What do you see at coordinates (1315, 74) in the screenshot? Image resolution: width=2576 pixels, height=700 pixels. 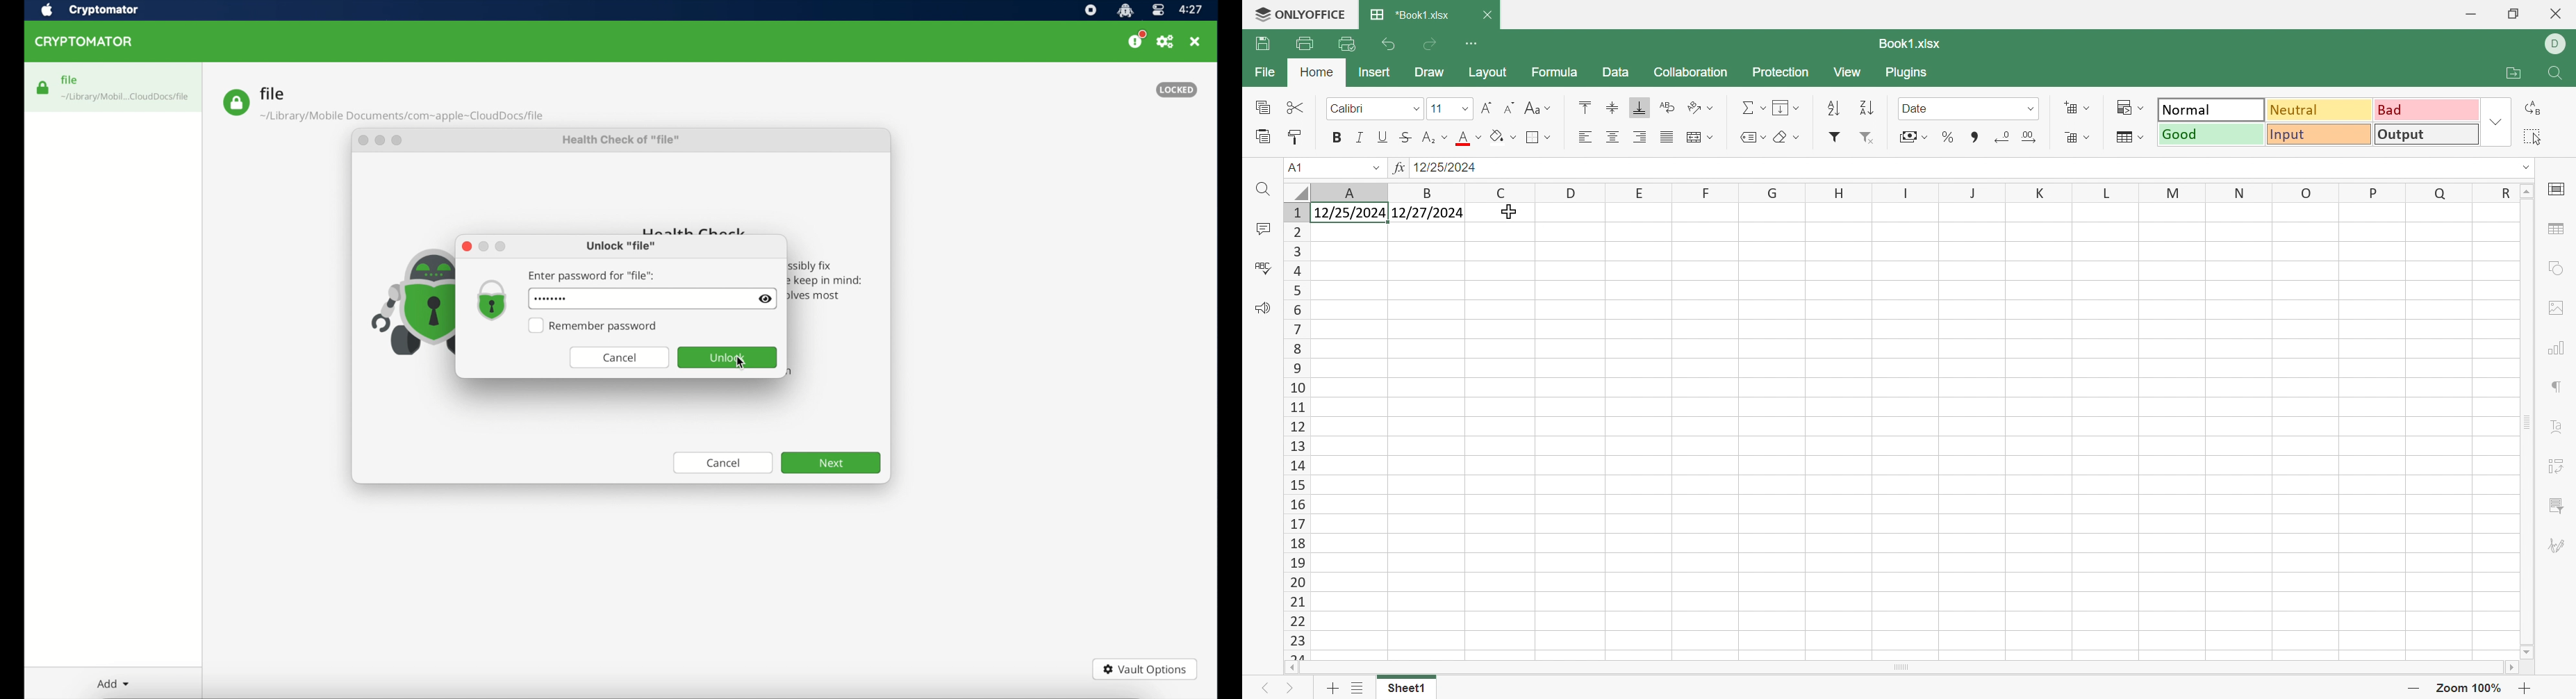 I see `Home` at bounding box center [1315, 74].